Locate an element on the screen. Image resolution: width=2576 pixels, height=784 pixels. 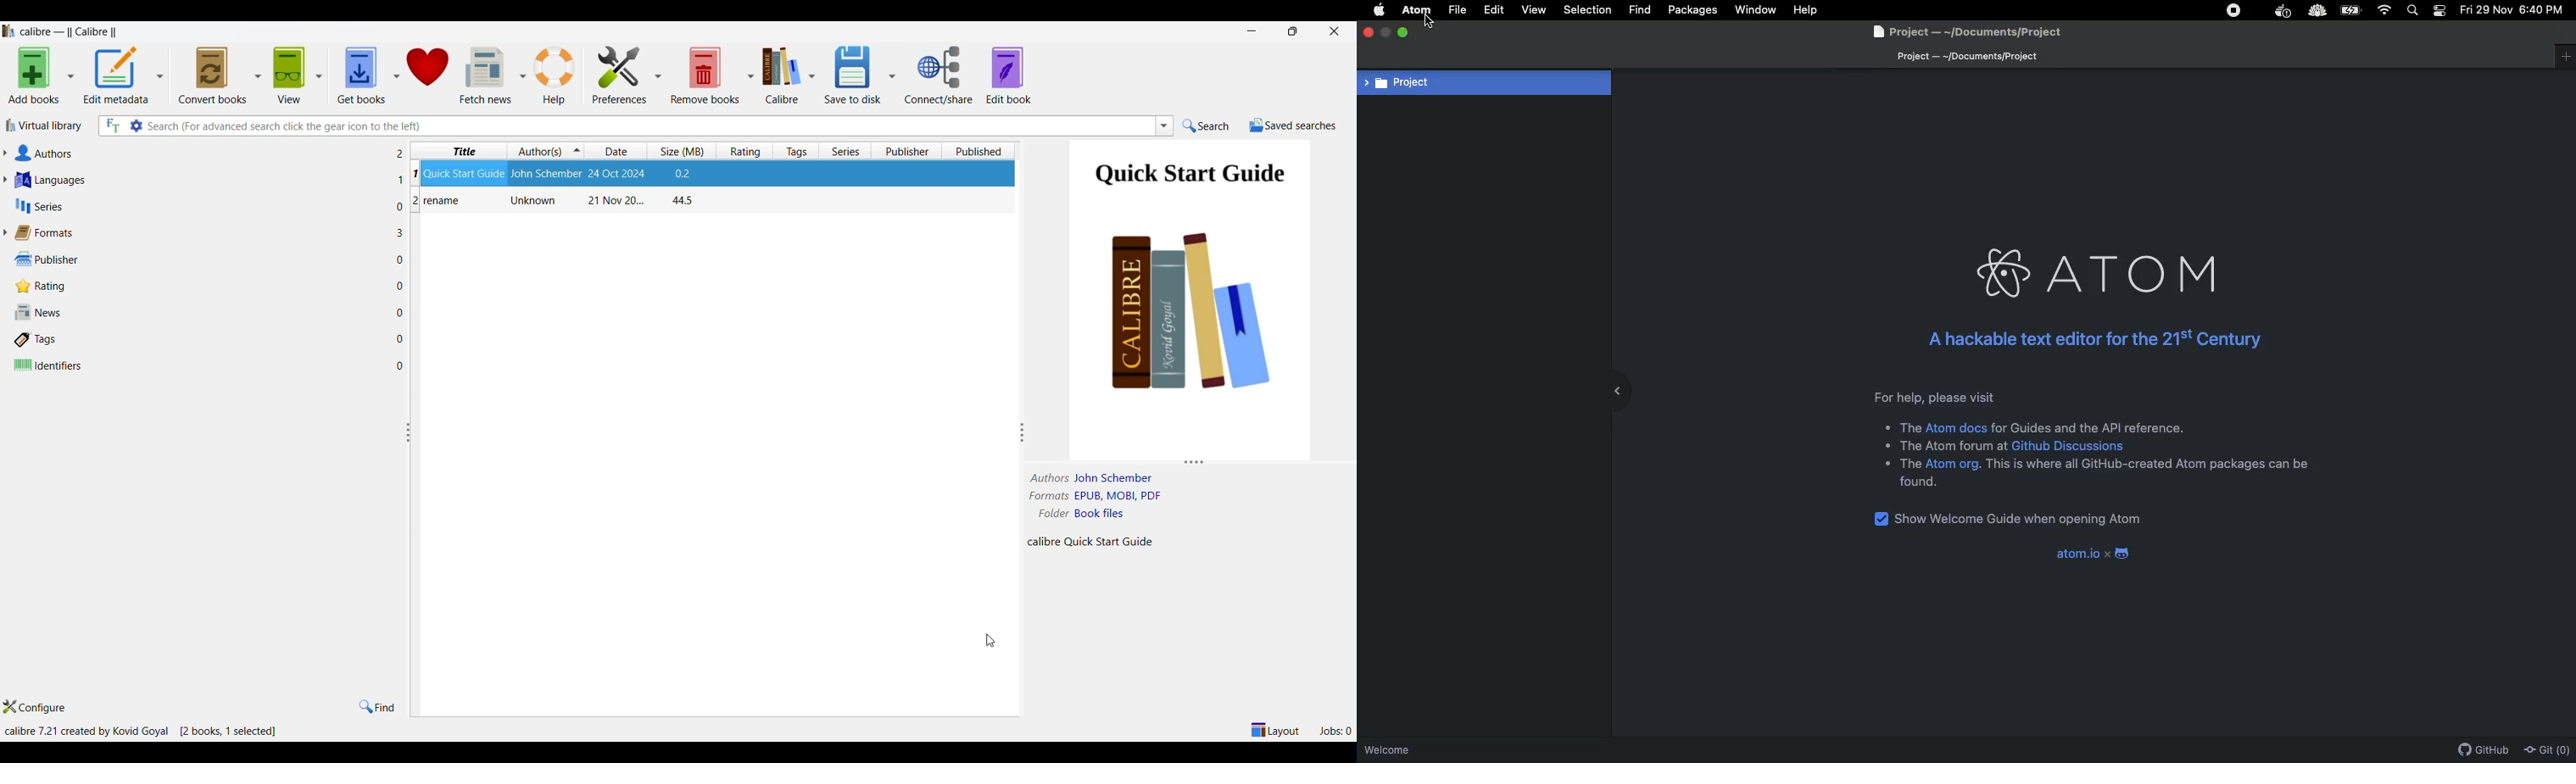
Book: Quick Start Guide is located at coordinates (705, 175).